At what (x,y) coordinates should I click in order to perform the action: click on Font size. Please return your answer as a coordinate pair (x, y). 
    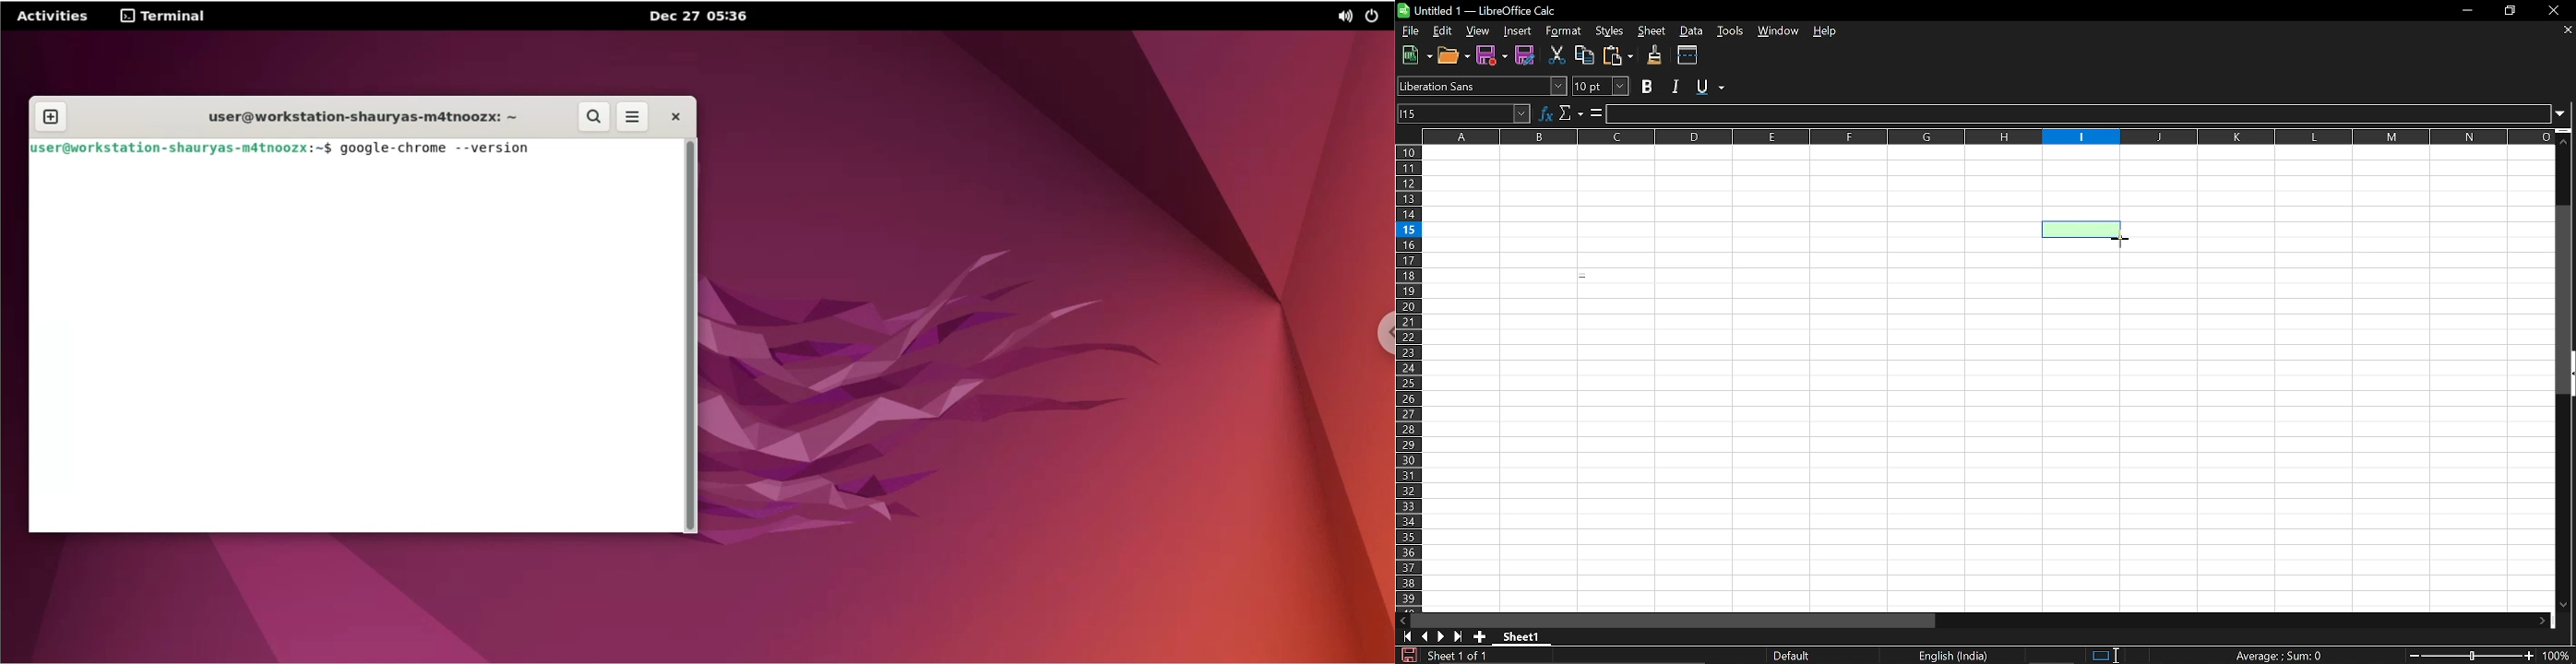
    Looking at the image, I should click on (1603, 87).